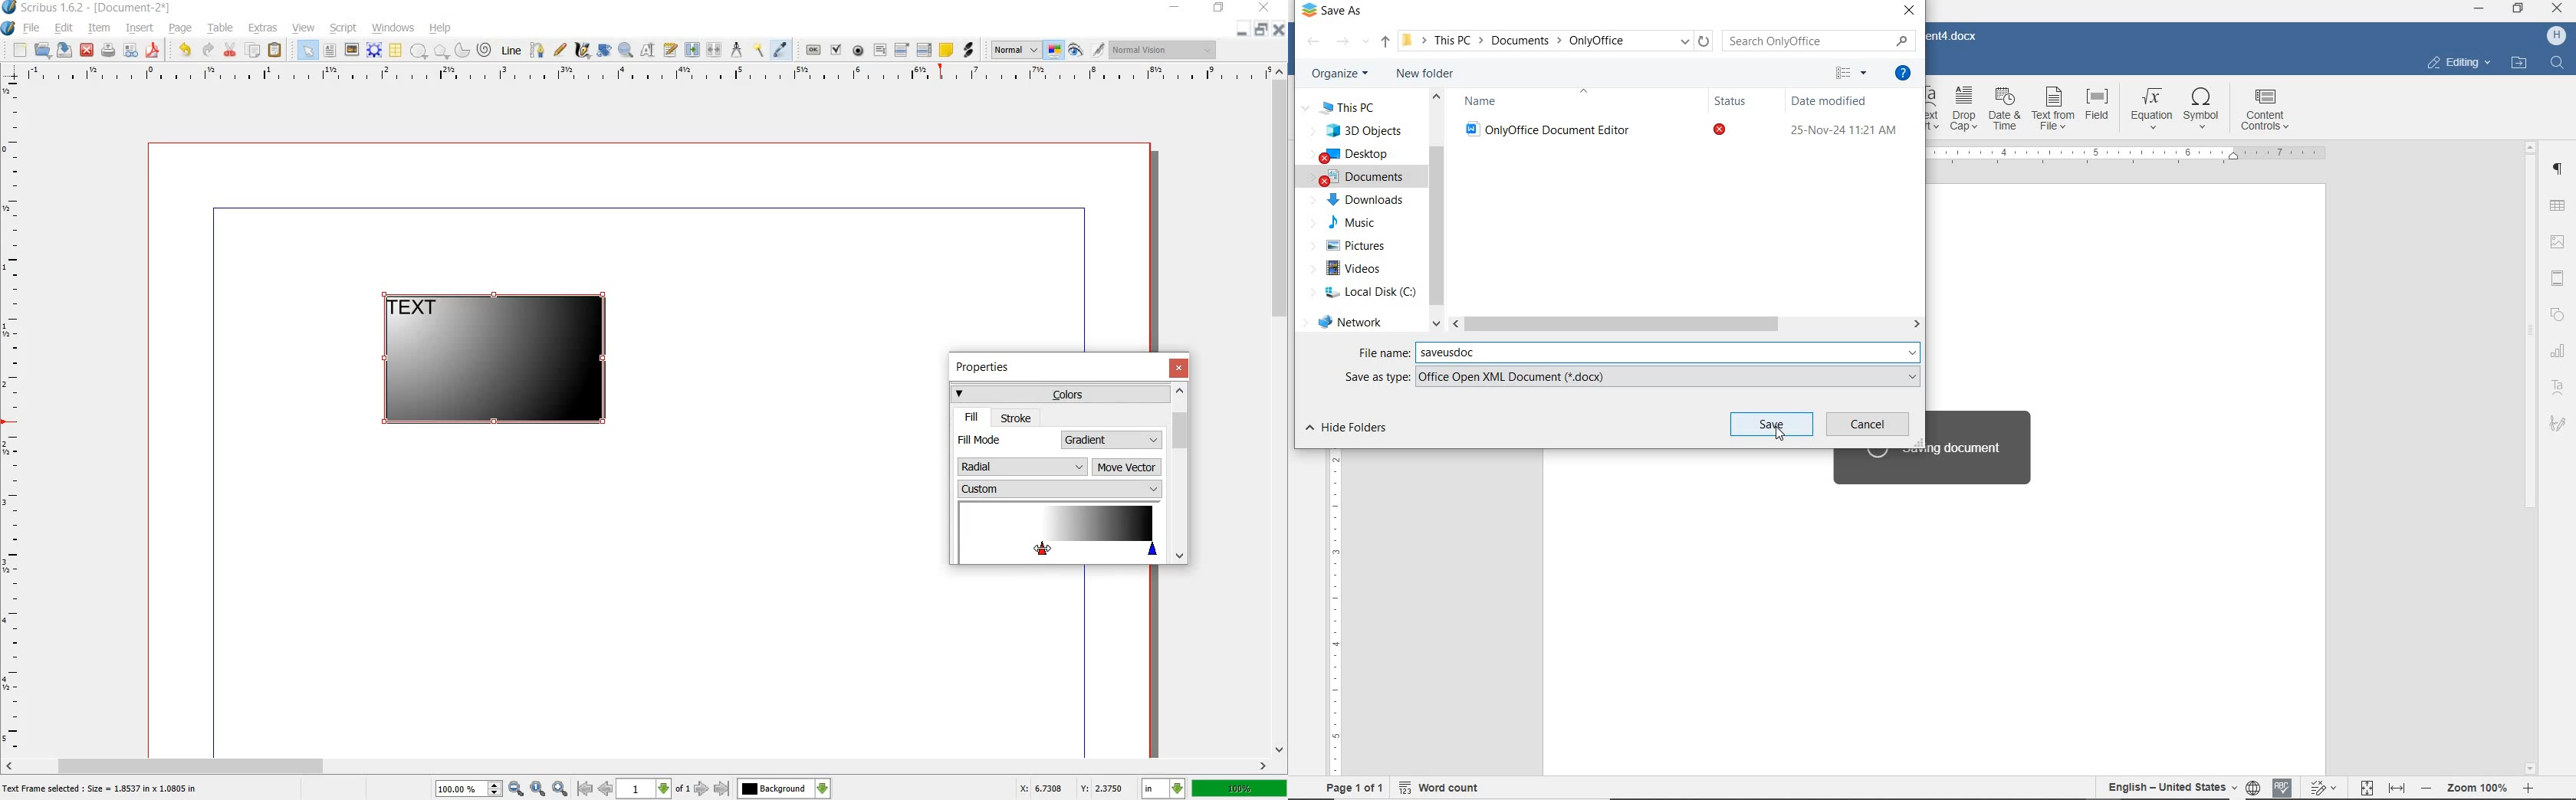  I want to click on File name:, so click(1384, 354).